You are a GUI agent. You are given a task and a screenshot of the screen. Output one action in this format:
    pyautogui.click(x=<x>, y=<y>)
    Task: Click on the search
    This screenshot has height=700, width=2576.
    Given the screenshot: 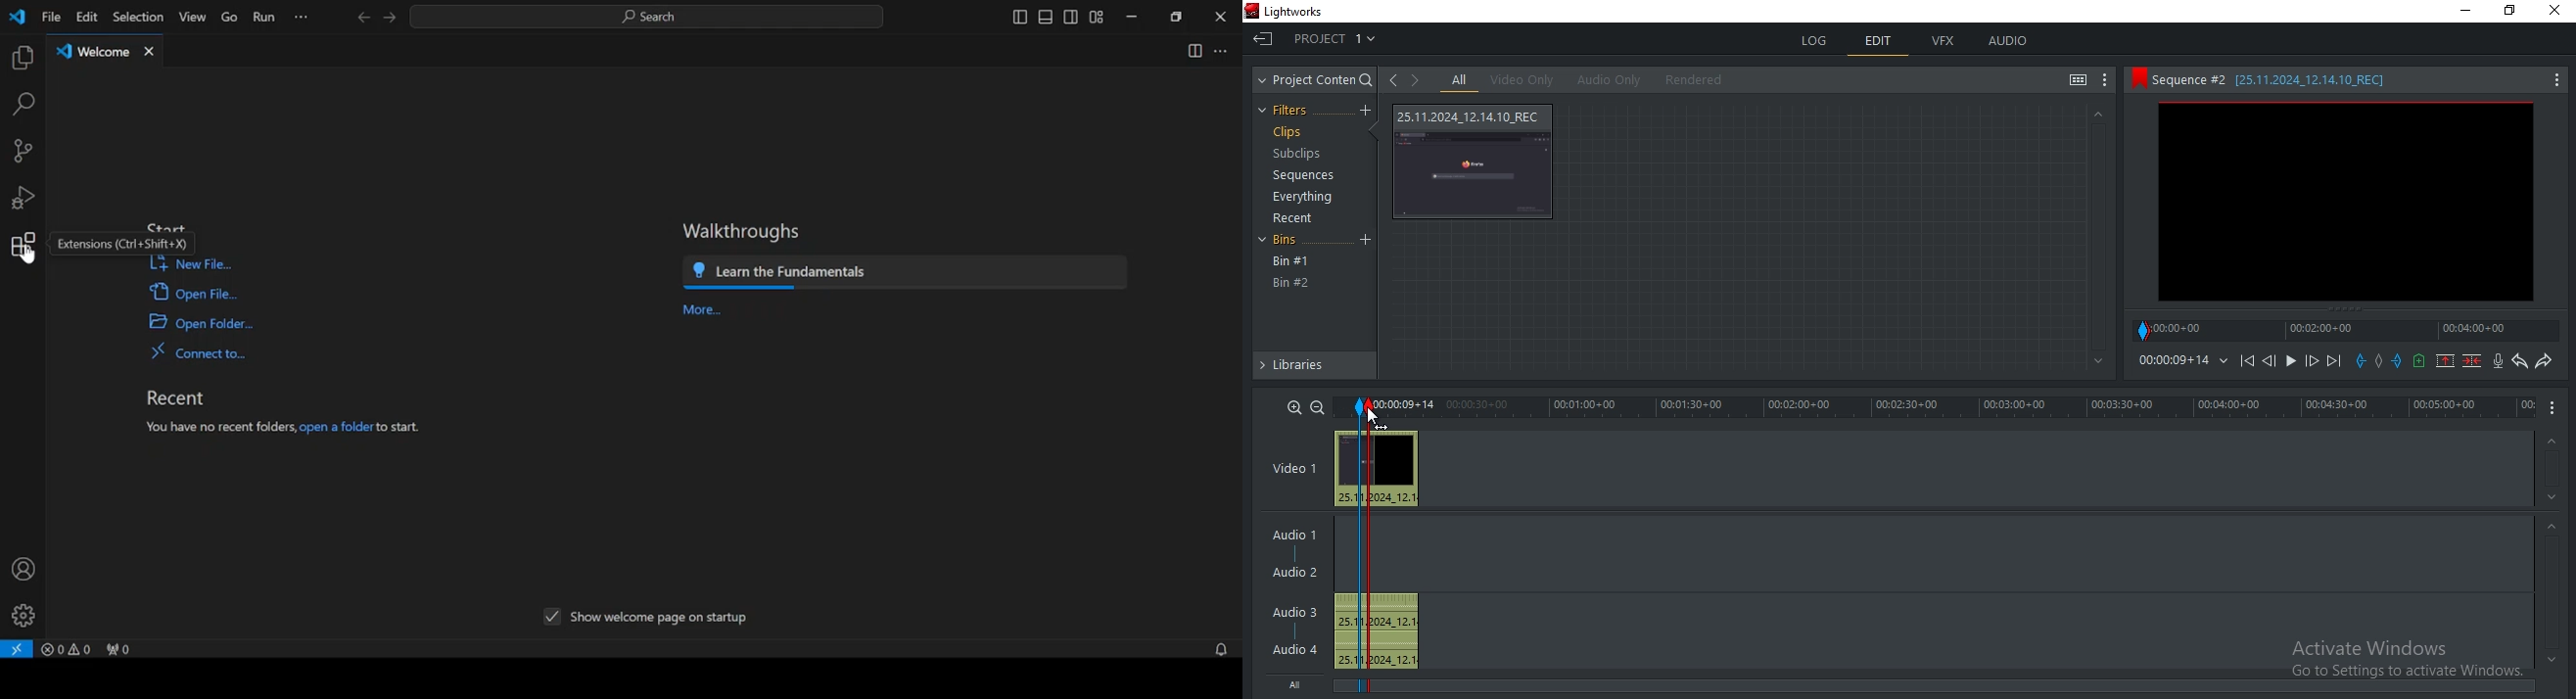 What is the action you would take?
    pyautogui.click(x=649, y=17)
    